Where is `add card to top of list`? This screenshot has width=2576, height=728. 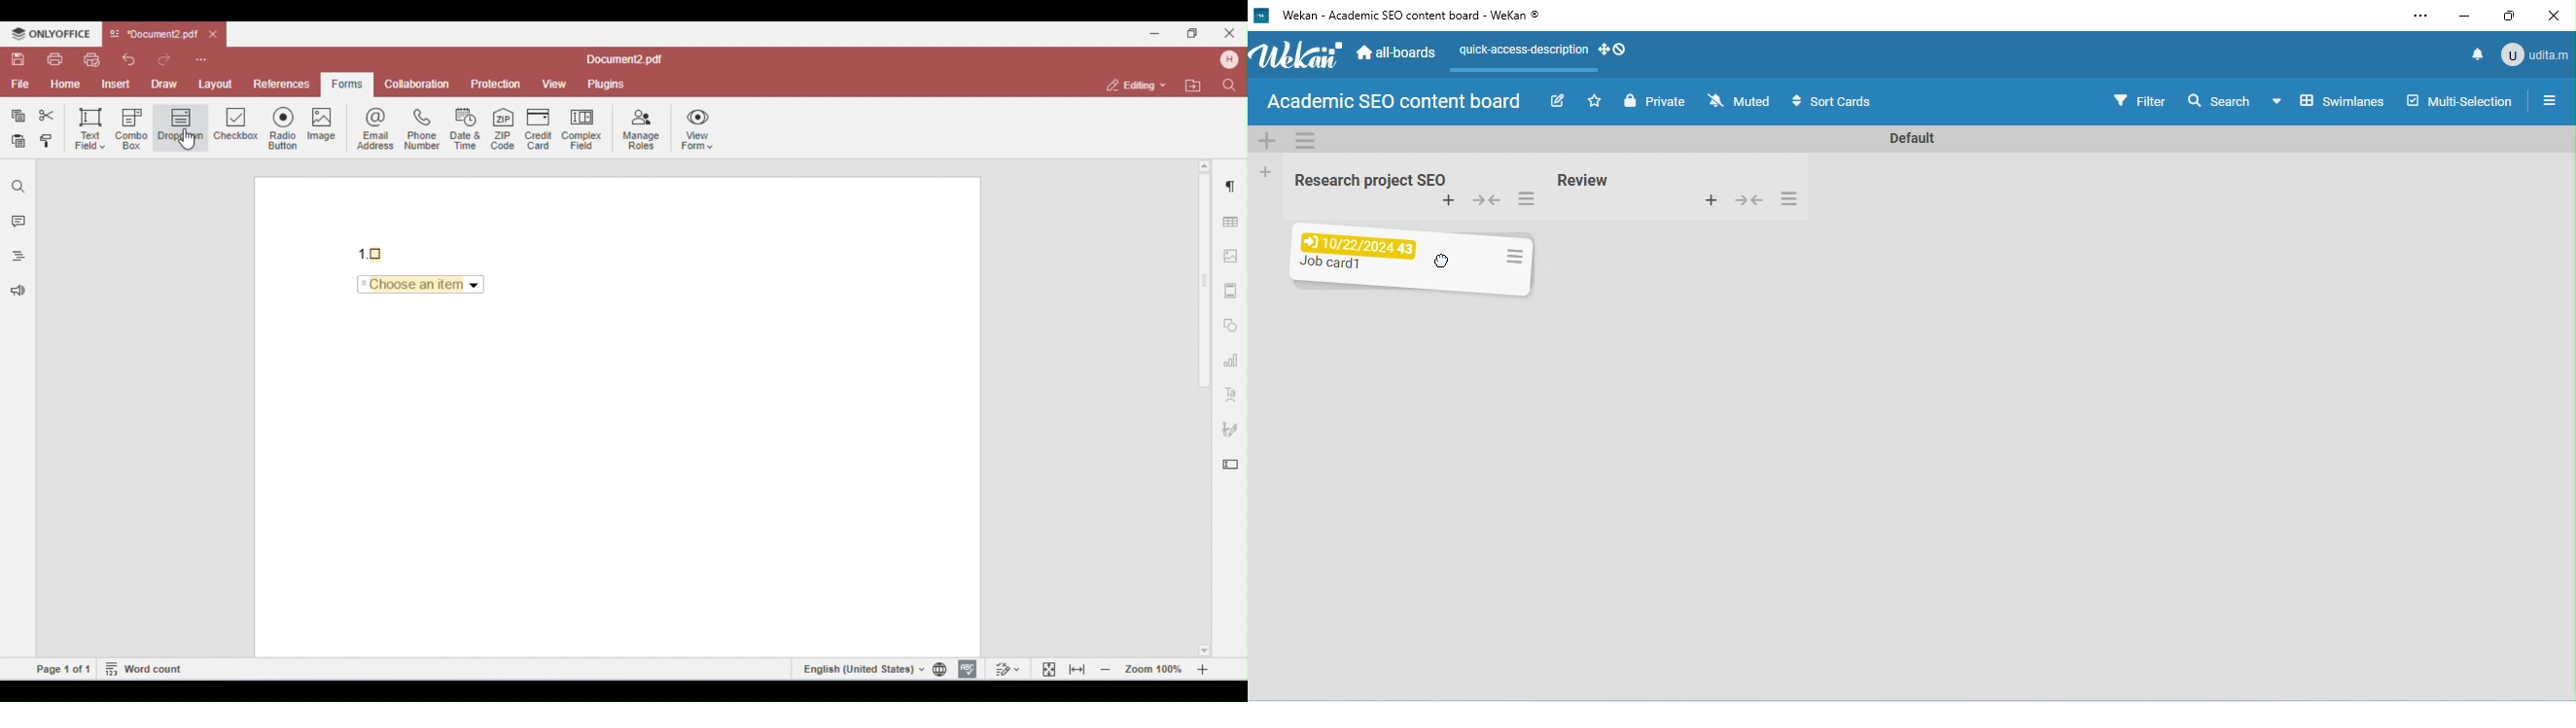
add card to top of list is located at coordinates (1449, 201).